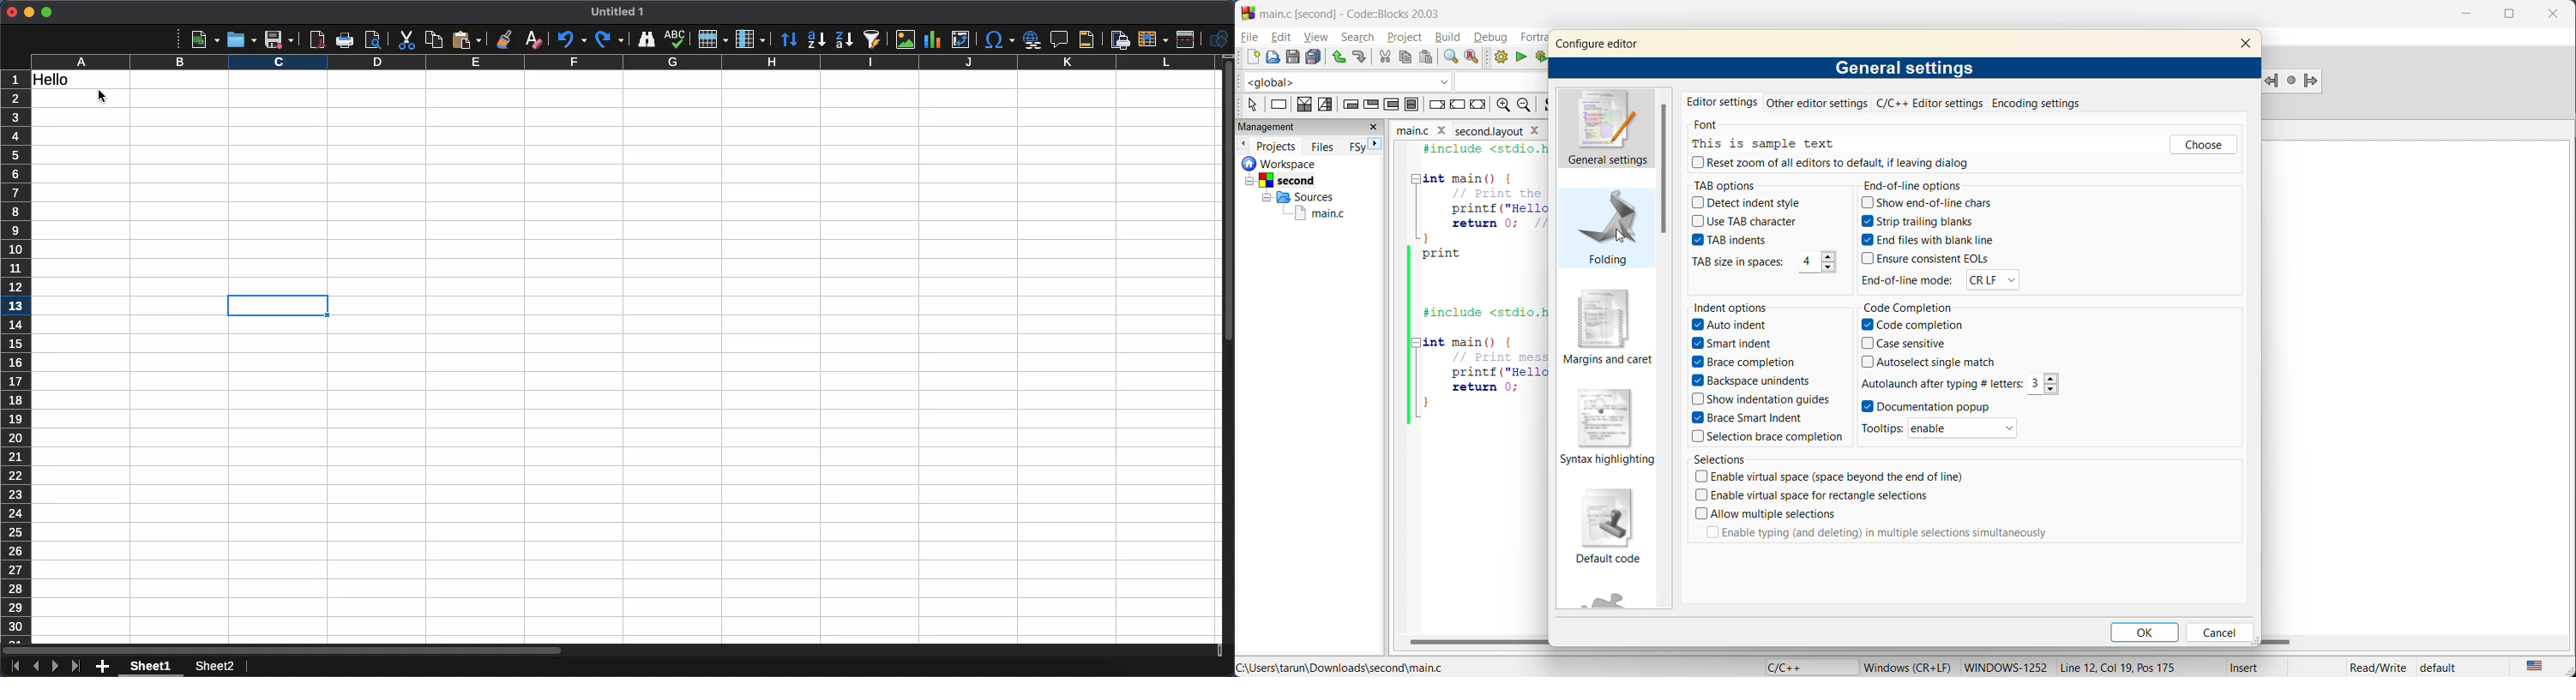 This screenshot has width=2576, height=700. Describe the element at coordinates (1724, 103) in the screenshot. I see `editor settings` at that location.